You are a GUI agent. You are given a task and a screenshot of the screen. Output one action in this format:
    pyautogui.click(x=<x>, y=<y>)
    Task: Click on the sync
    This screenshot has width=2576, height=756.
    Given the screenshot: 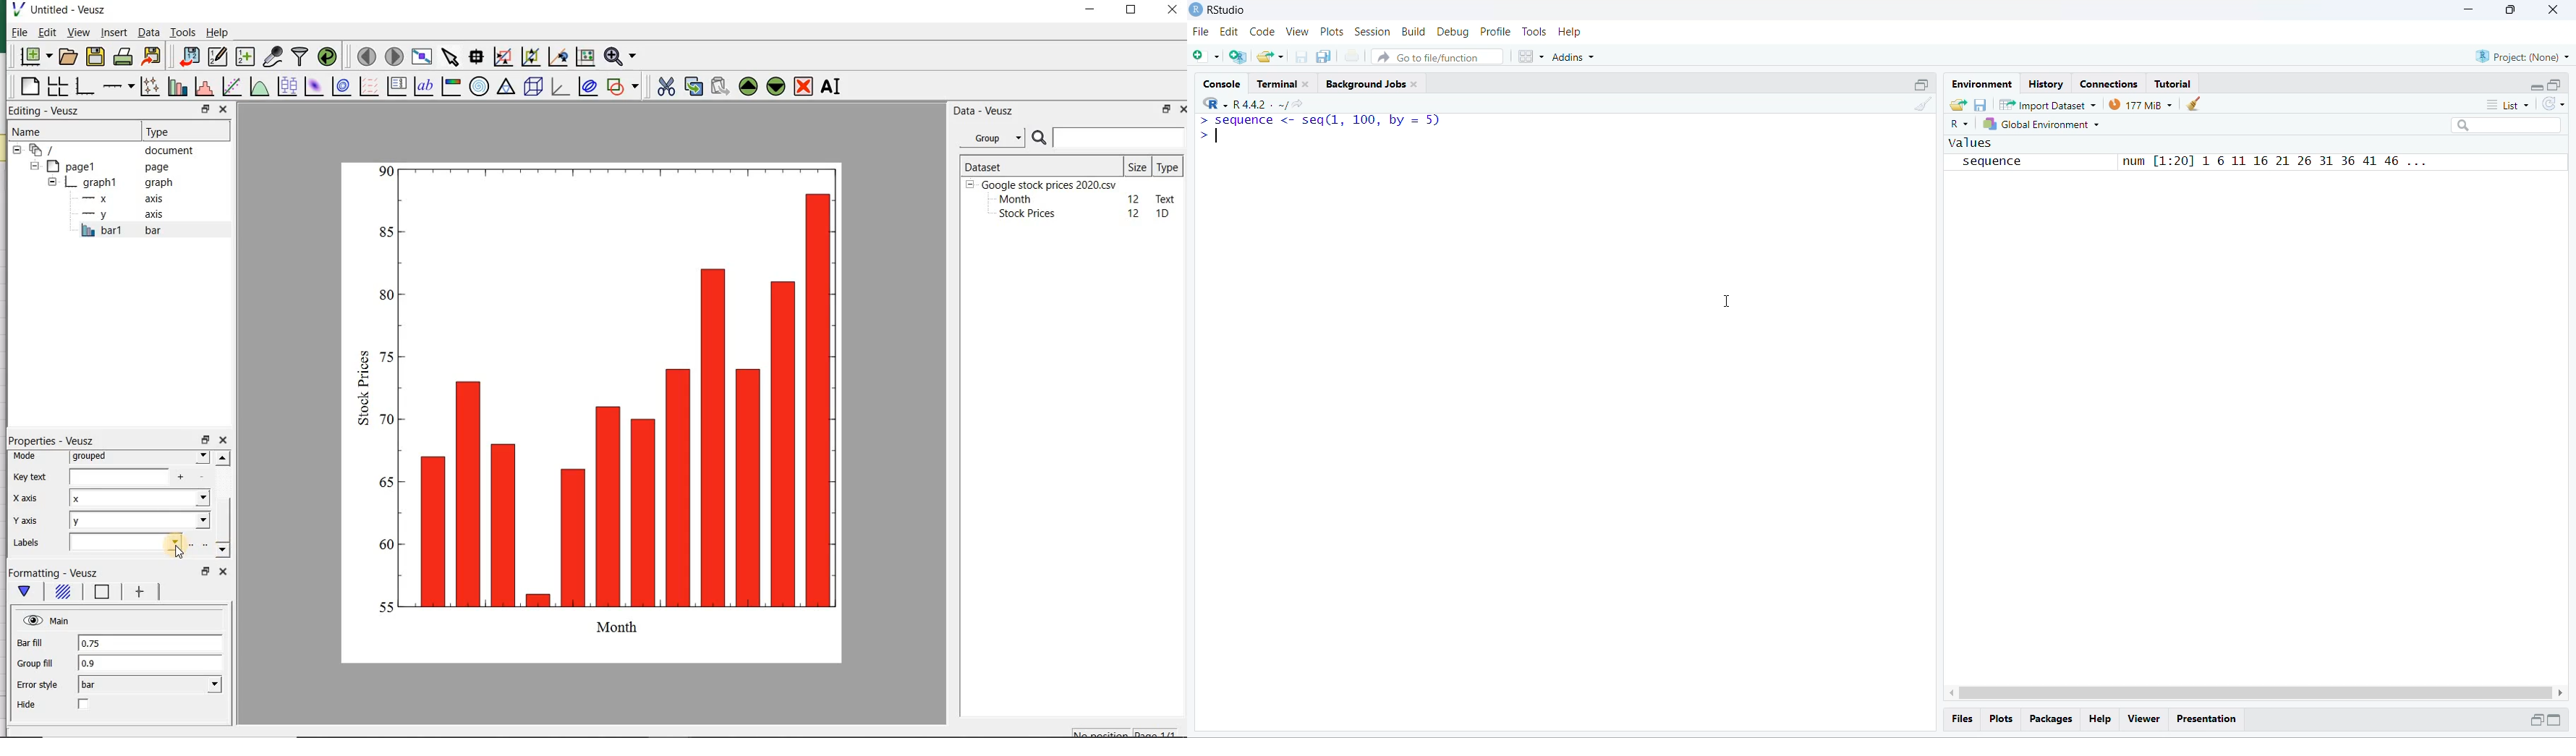 What is the action you would take?
    pyautogui.click(x=2554, y=103)
    